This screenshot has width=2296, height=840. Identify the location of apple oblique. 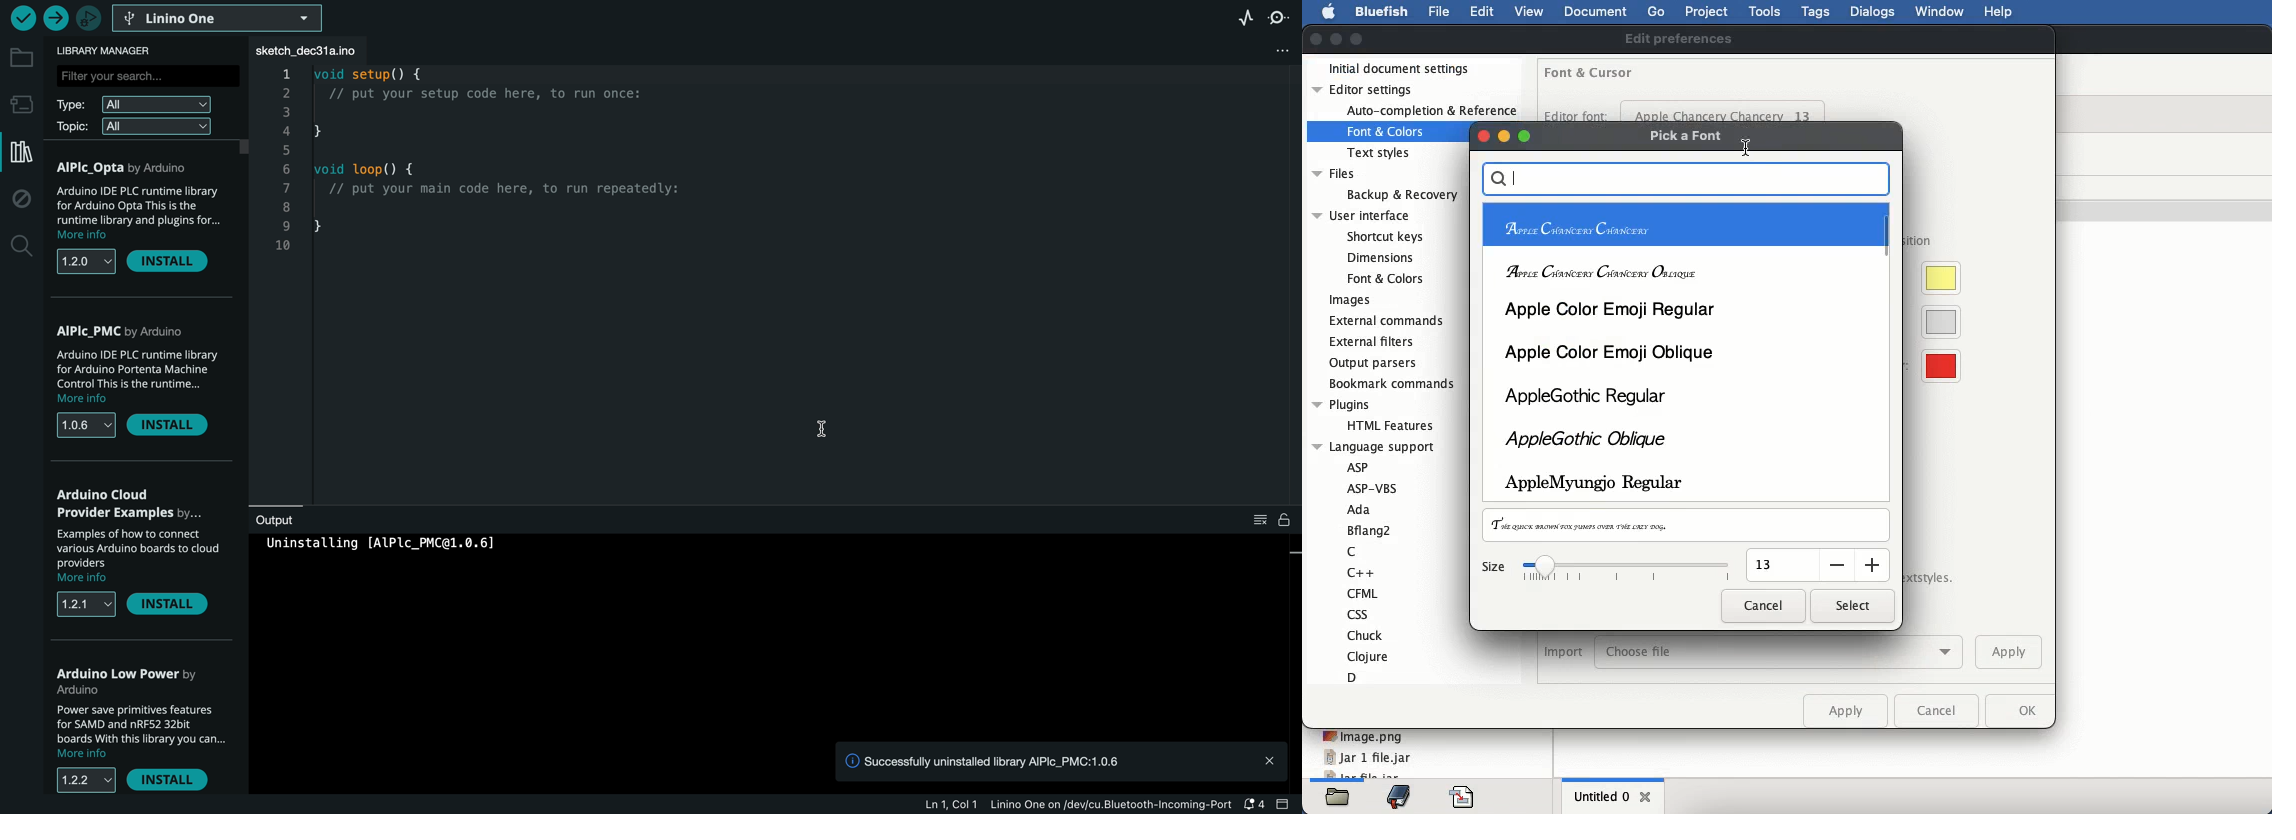
(1587, 441).